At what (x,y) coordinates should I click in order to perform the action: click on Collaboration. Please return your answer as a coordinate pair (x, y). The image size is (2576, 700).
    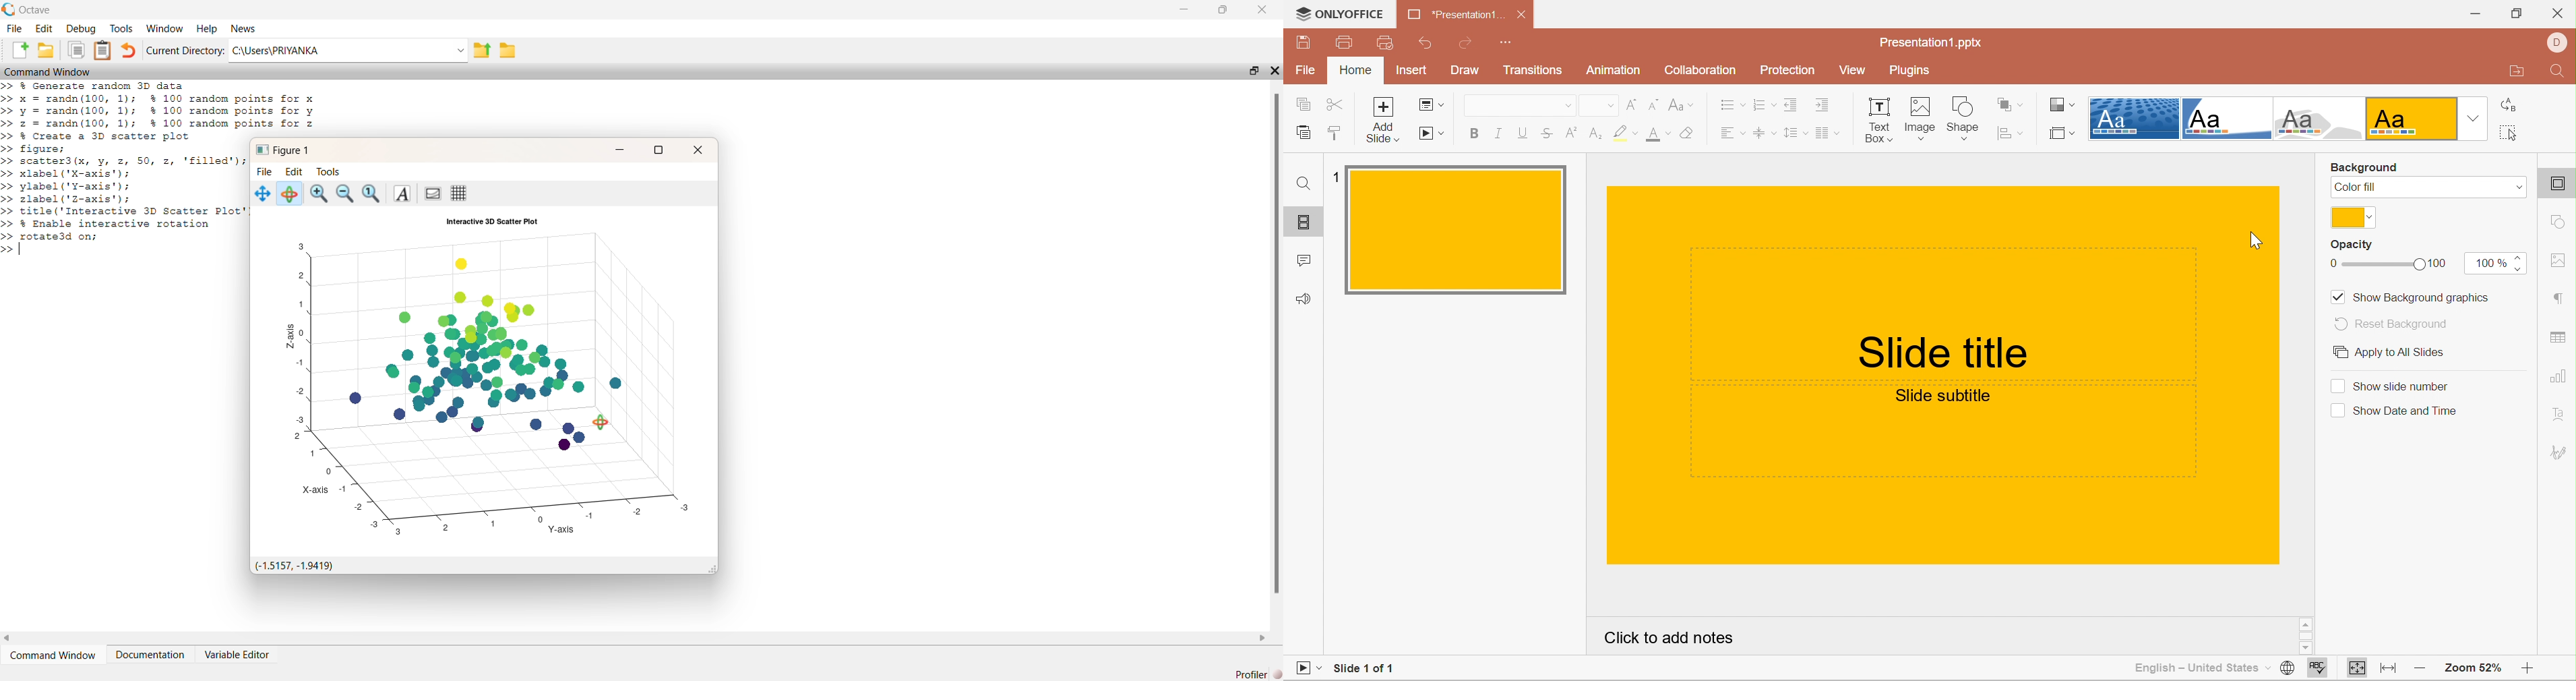
    Looking at the image, I should click on (1700, 70).